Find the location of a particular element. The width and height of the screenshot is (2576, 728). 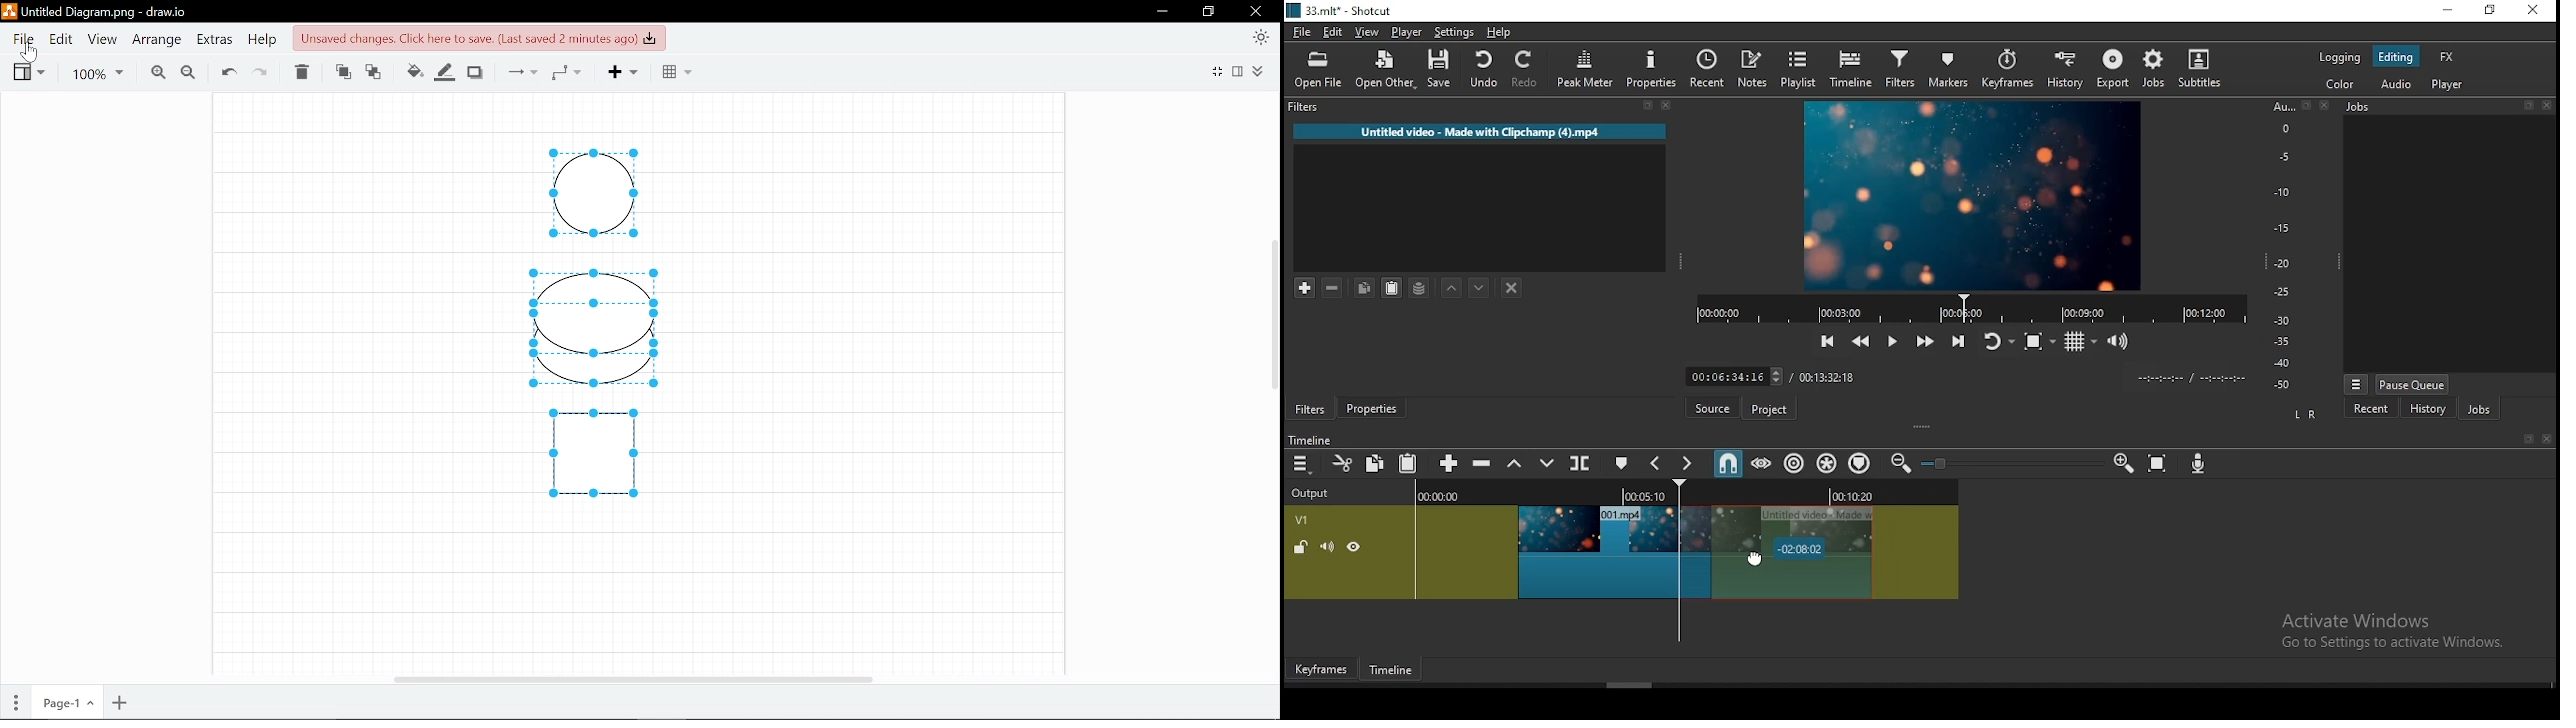

Appearence is located at coordinates (1261, 37).